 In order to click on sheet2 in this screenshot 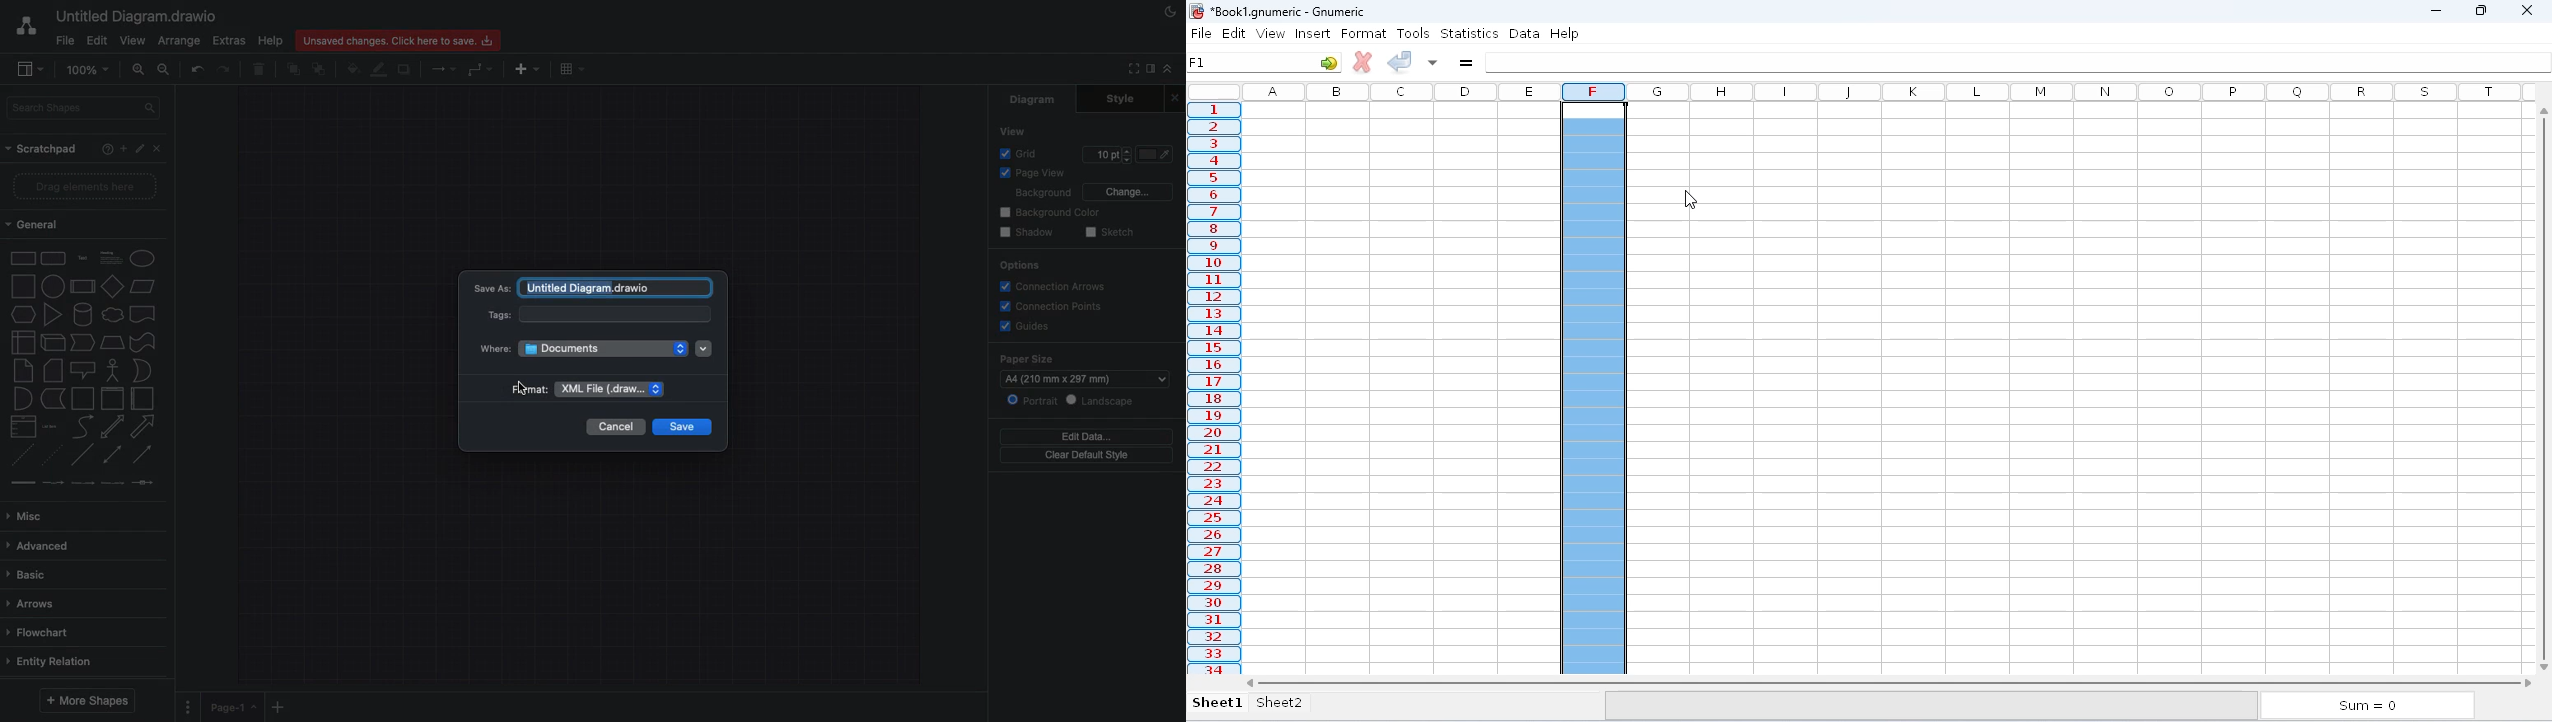, I will do `click(1295, 704)`.